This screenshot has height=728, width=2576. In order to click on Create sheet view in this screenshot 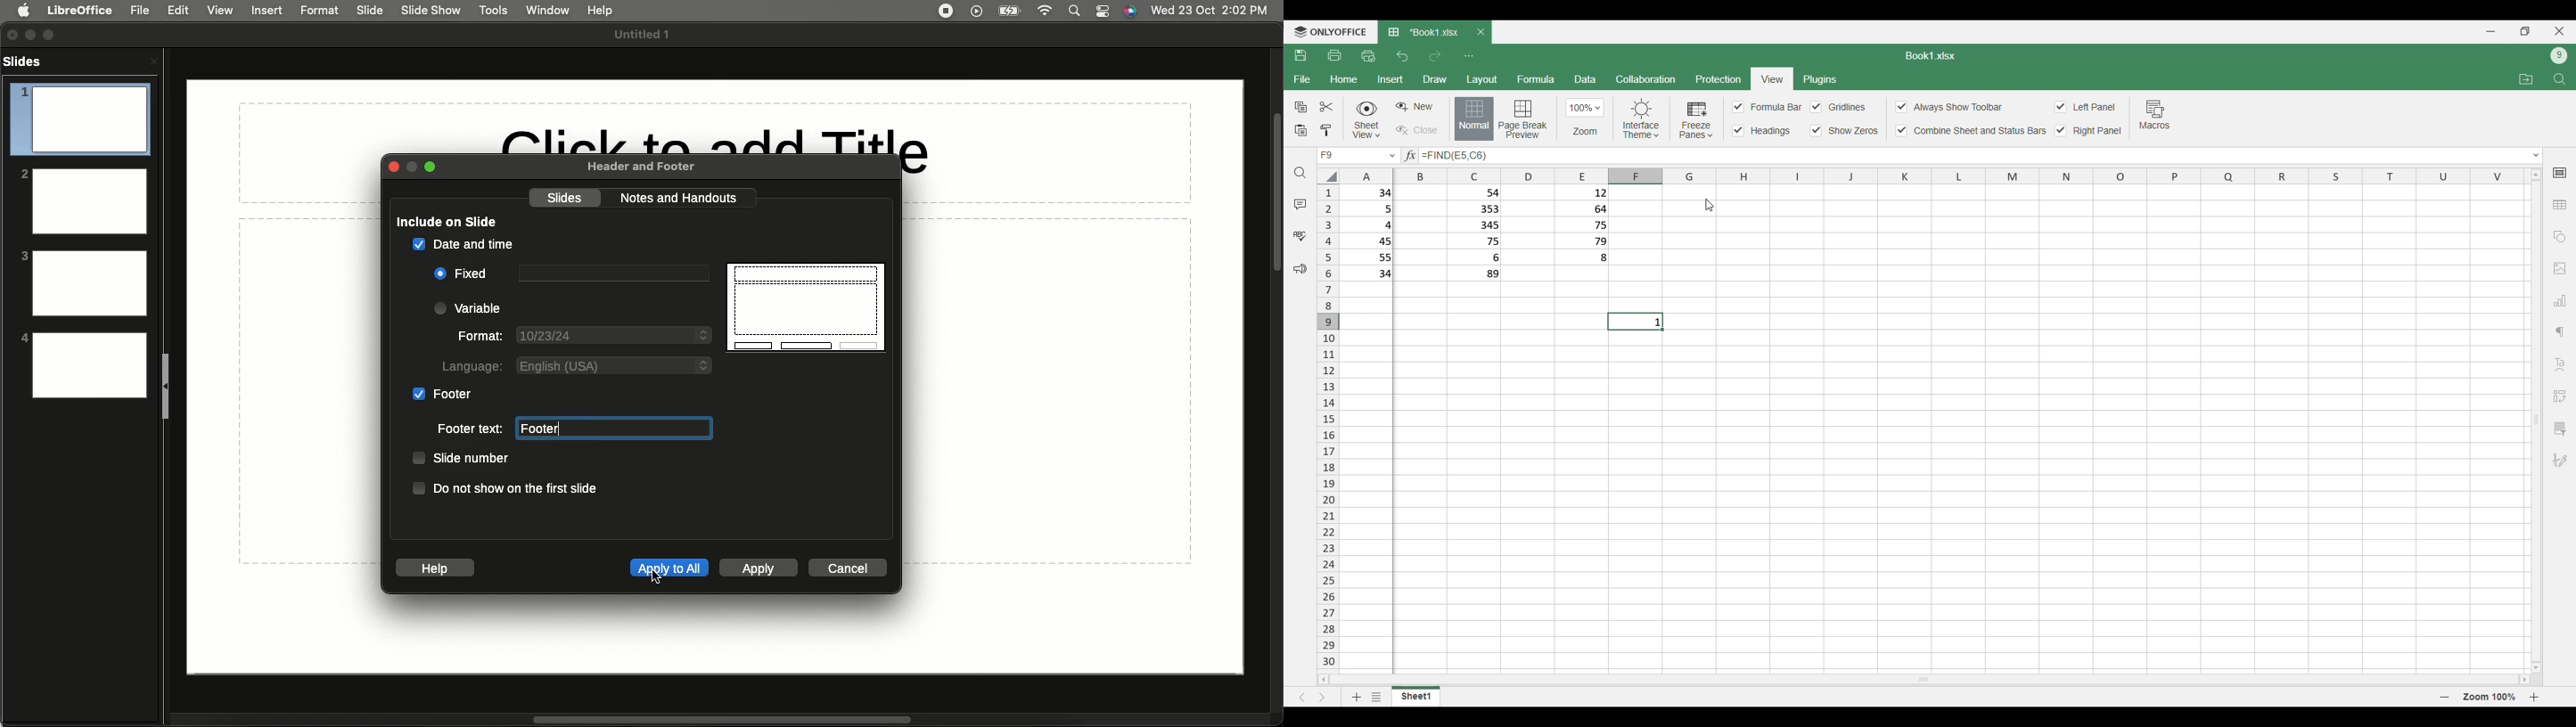, I will do `click(1416, 106)`.